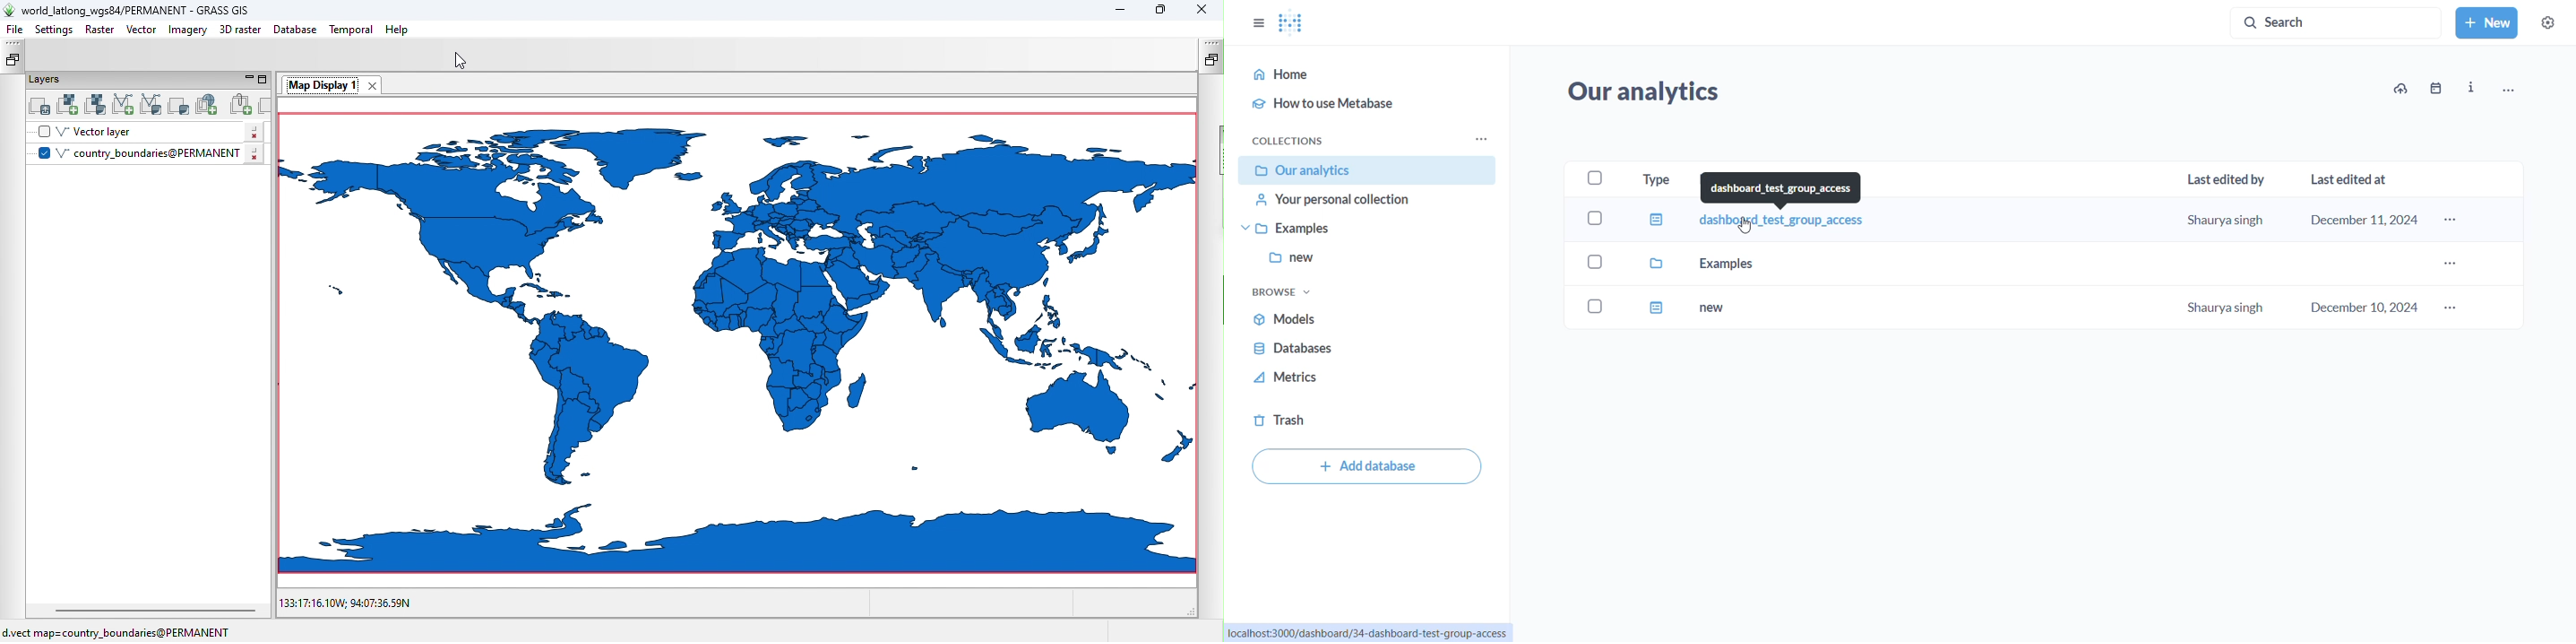  What do you see at coordinates (2458, 265) in the screenshot?
I see `examples dashboard menu` at bounding box center [2458, 265].